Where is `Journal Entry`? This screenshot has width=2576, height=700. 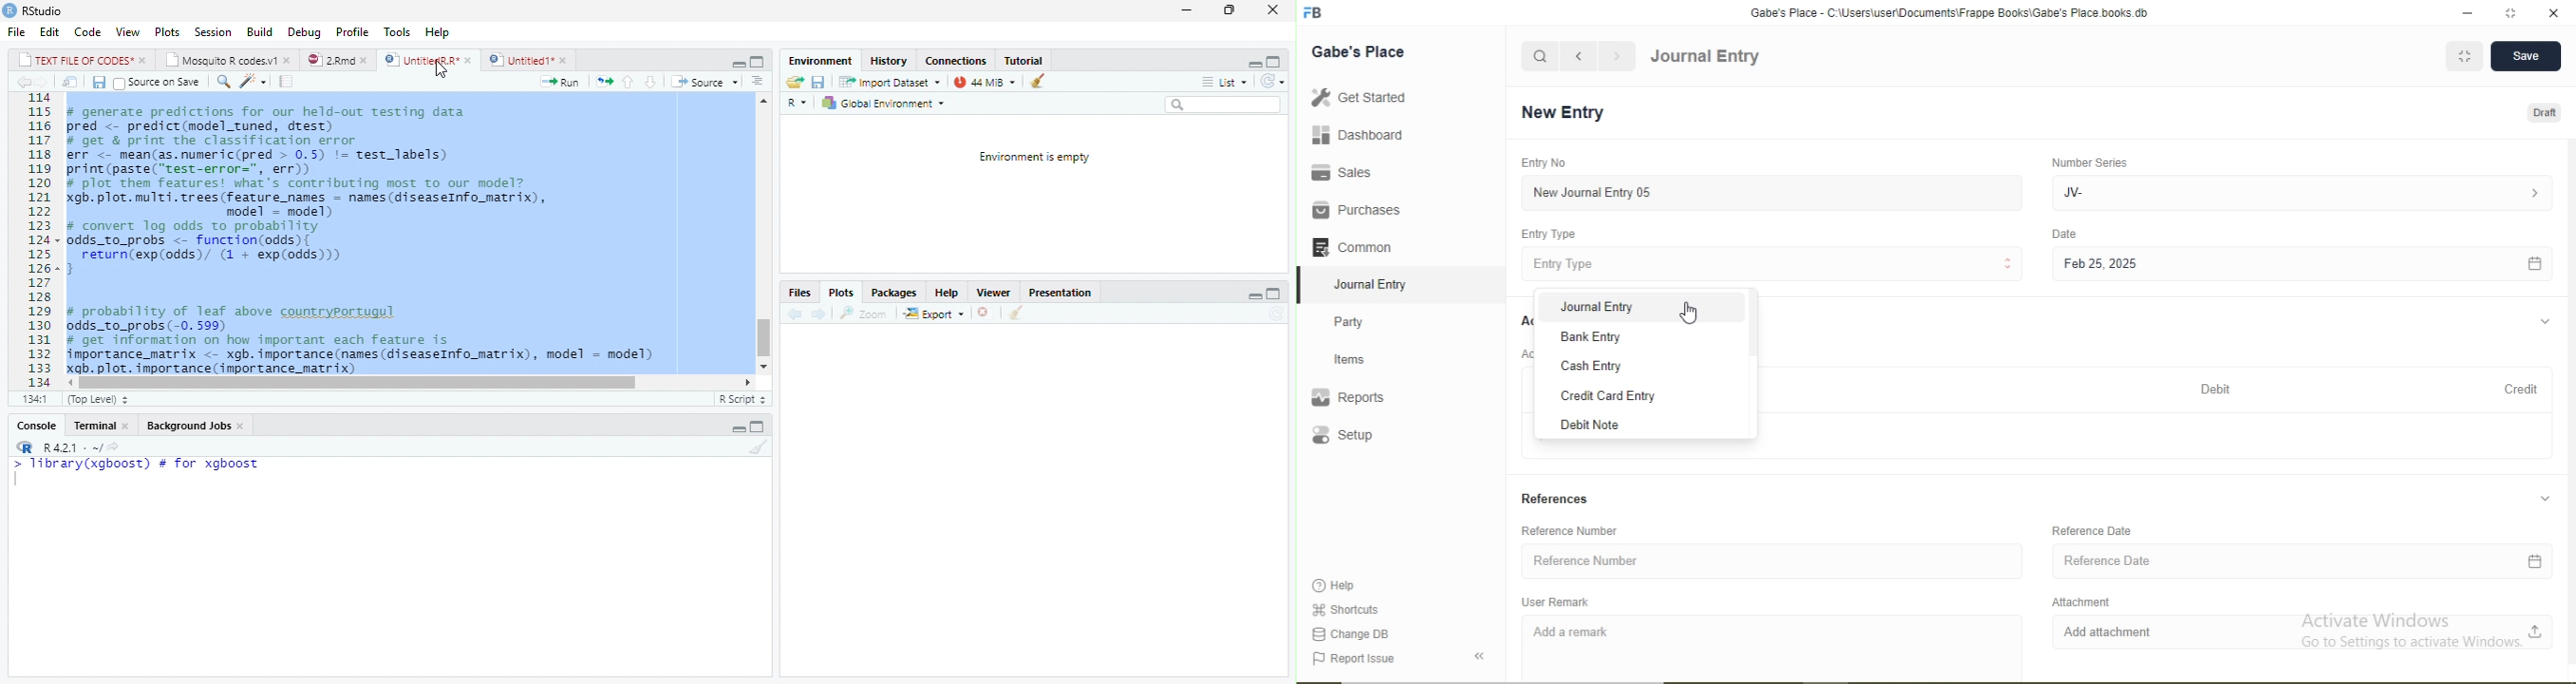 Journal Entry is located at coordinates (1705, 57).